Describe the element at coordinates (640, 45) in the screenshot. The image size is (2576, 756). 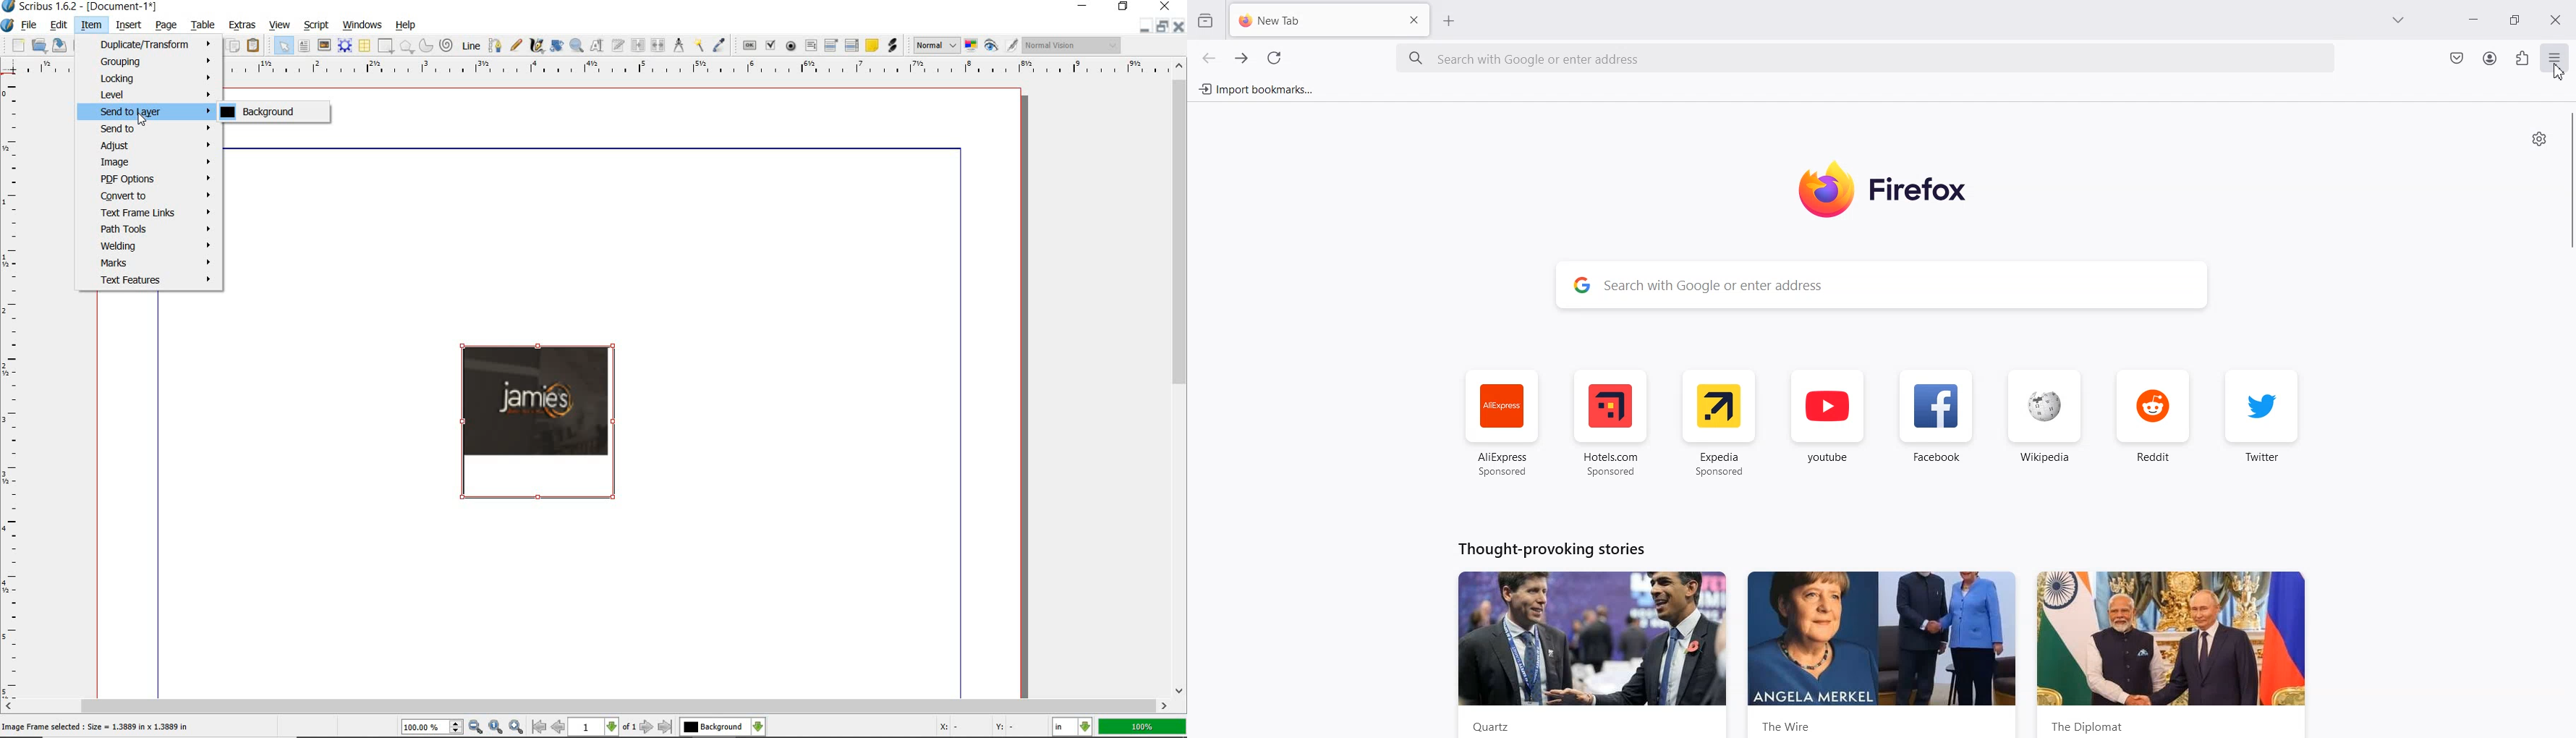
I see `link text frames` at that location.